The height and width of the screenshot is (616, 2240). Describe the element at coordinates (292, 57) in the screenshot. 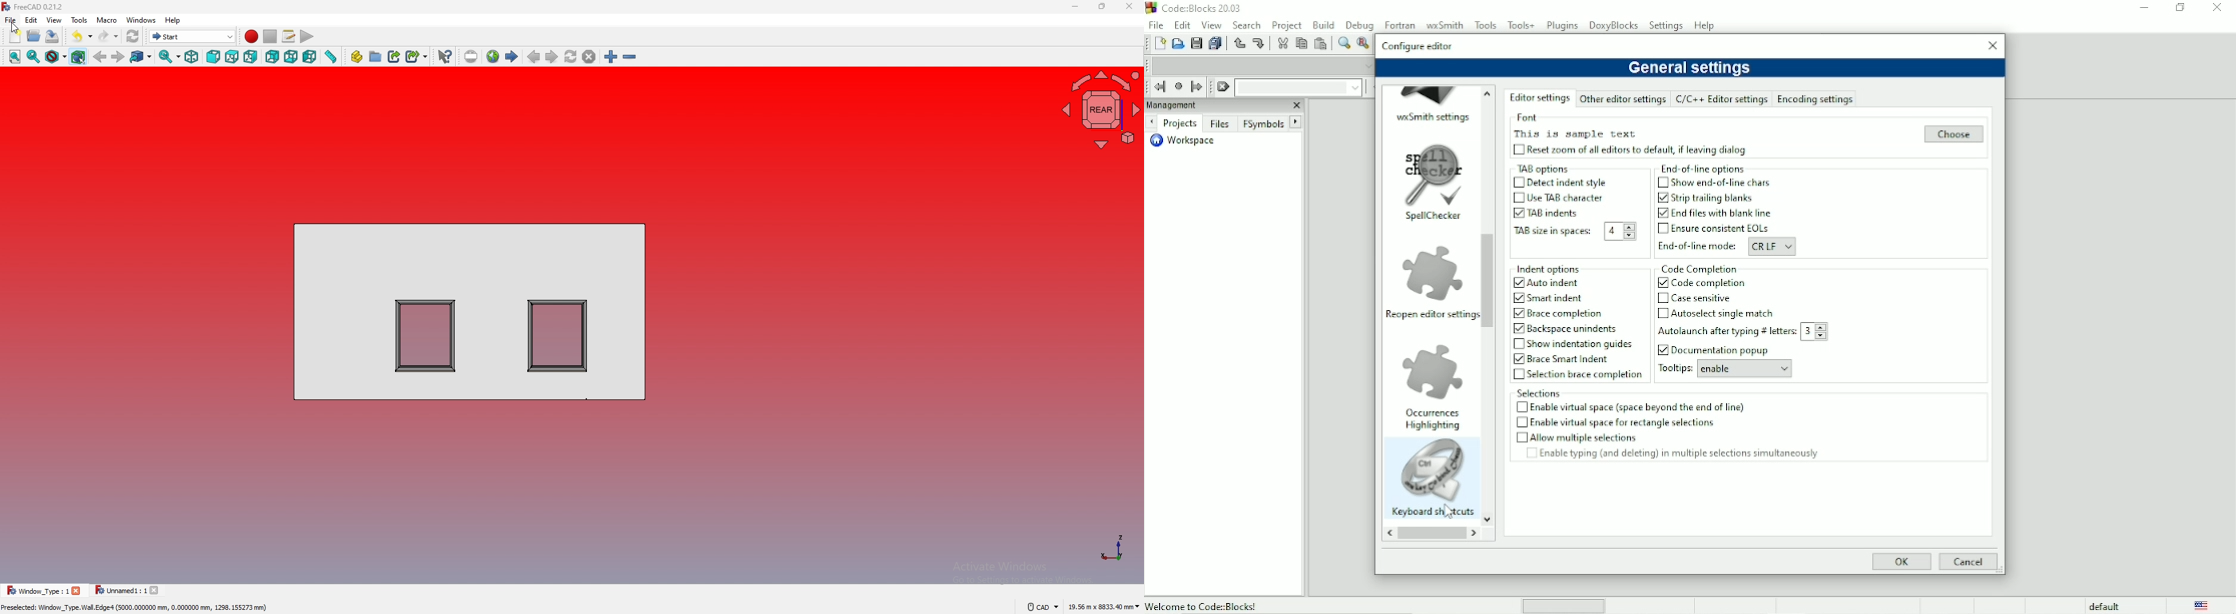

I see `bottom` at that location.